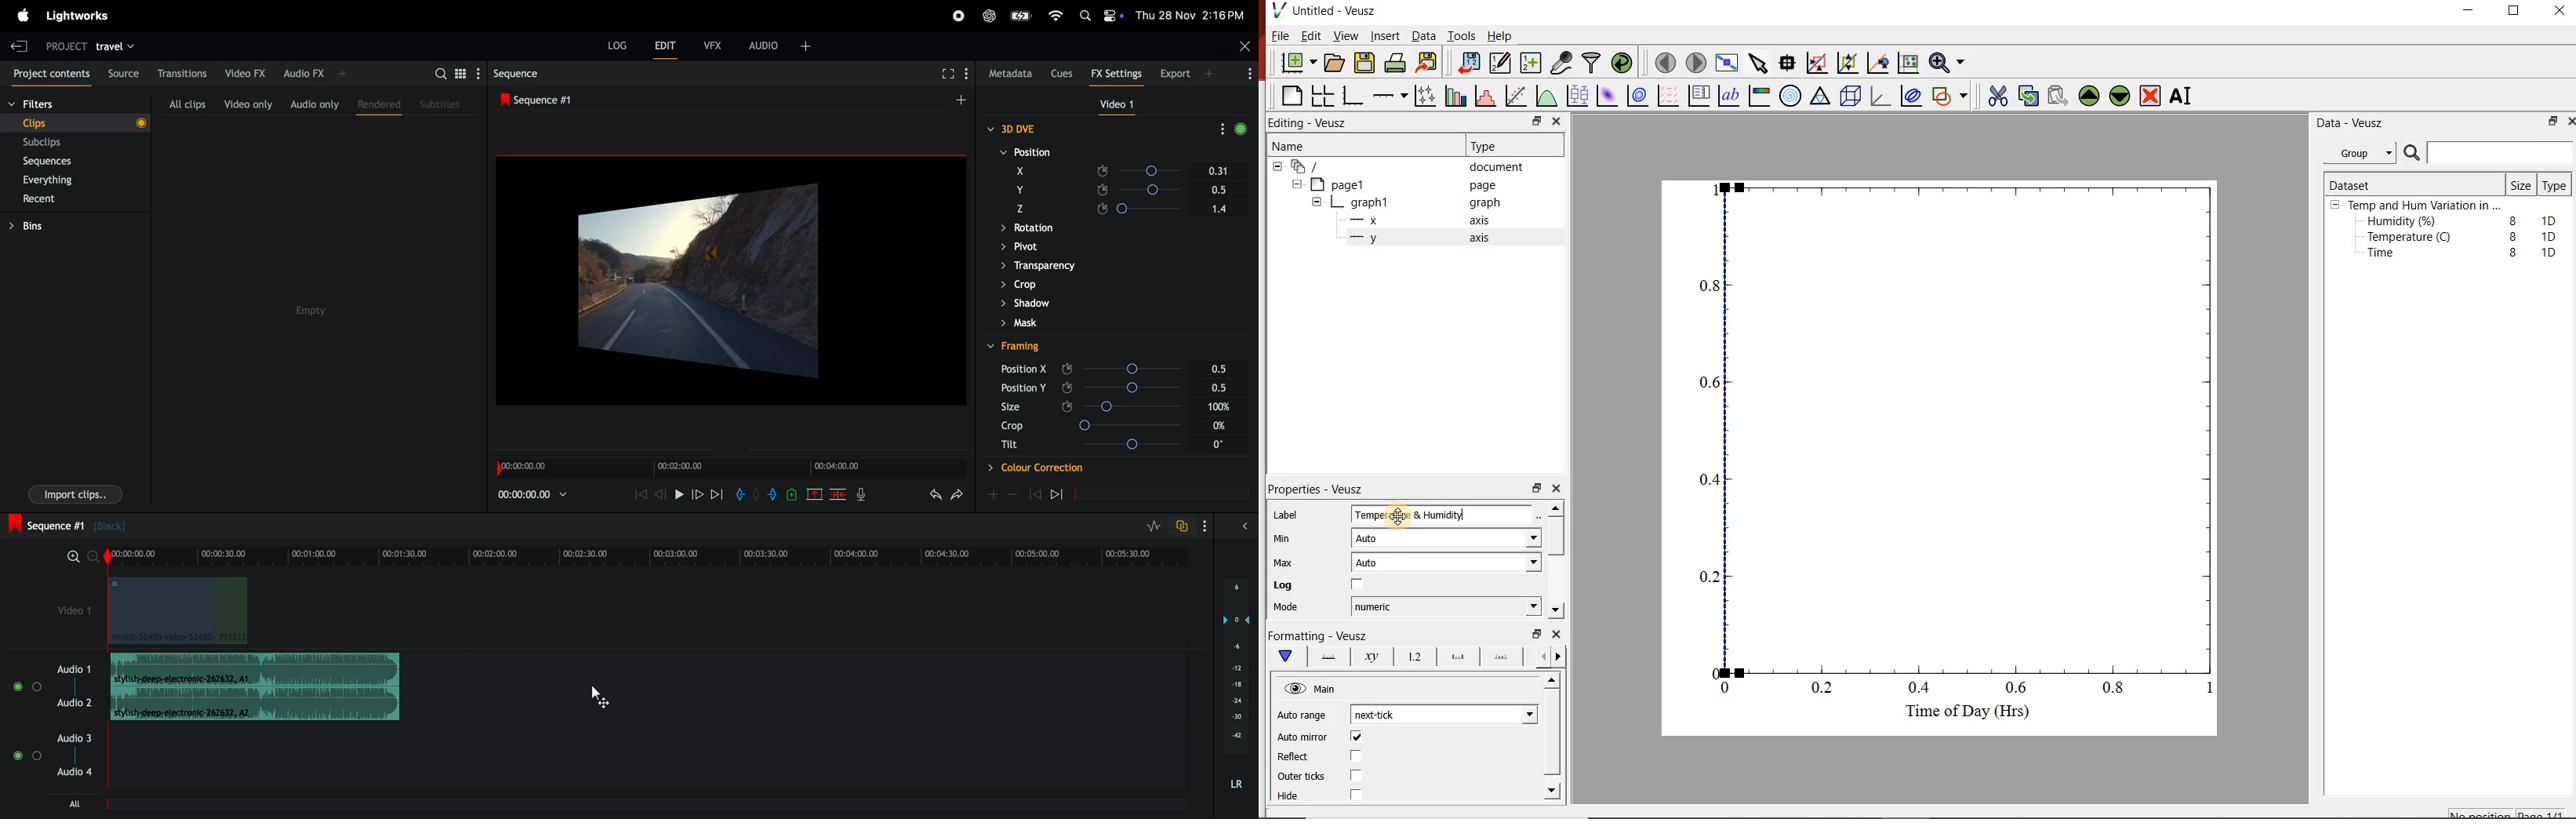  What do you see at coordinates (1324, 93) in the screenshot?
I see `arrange graphs in a grid` at bounding box center [1324, 93].